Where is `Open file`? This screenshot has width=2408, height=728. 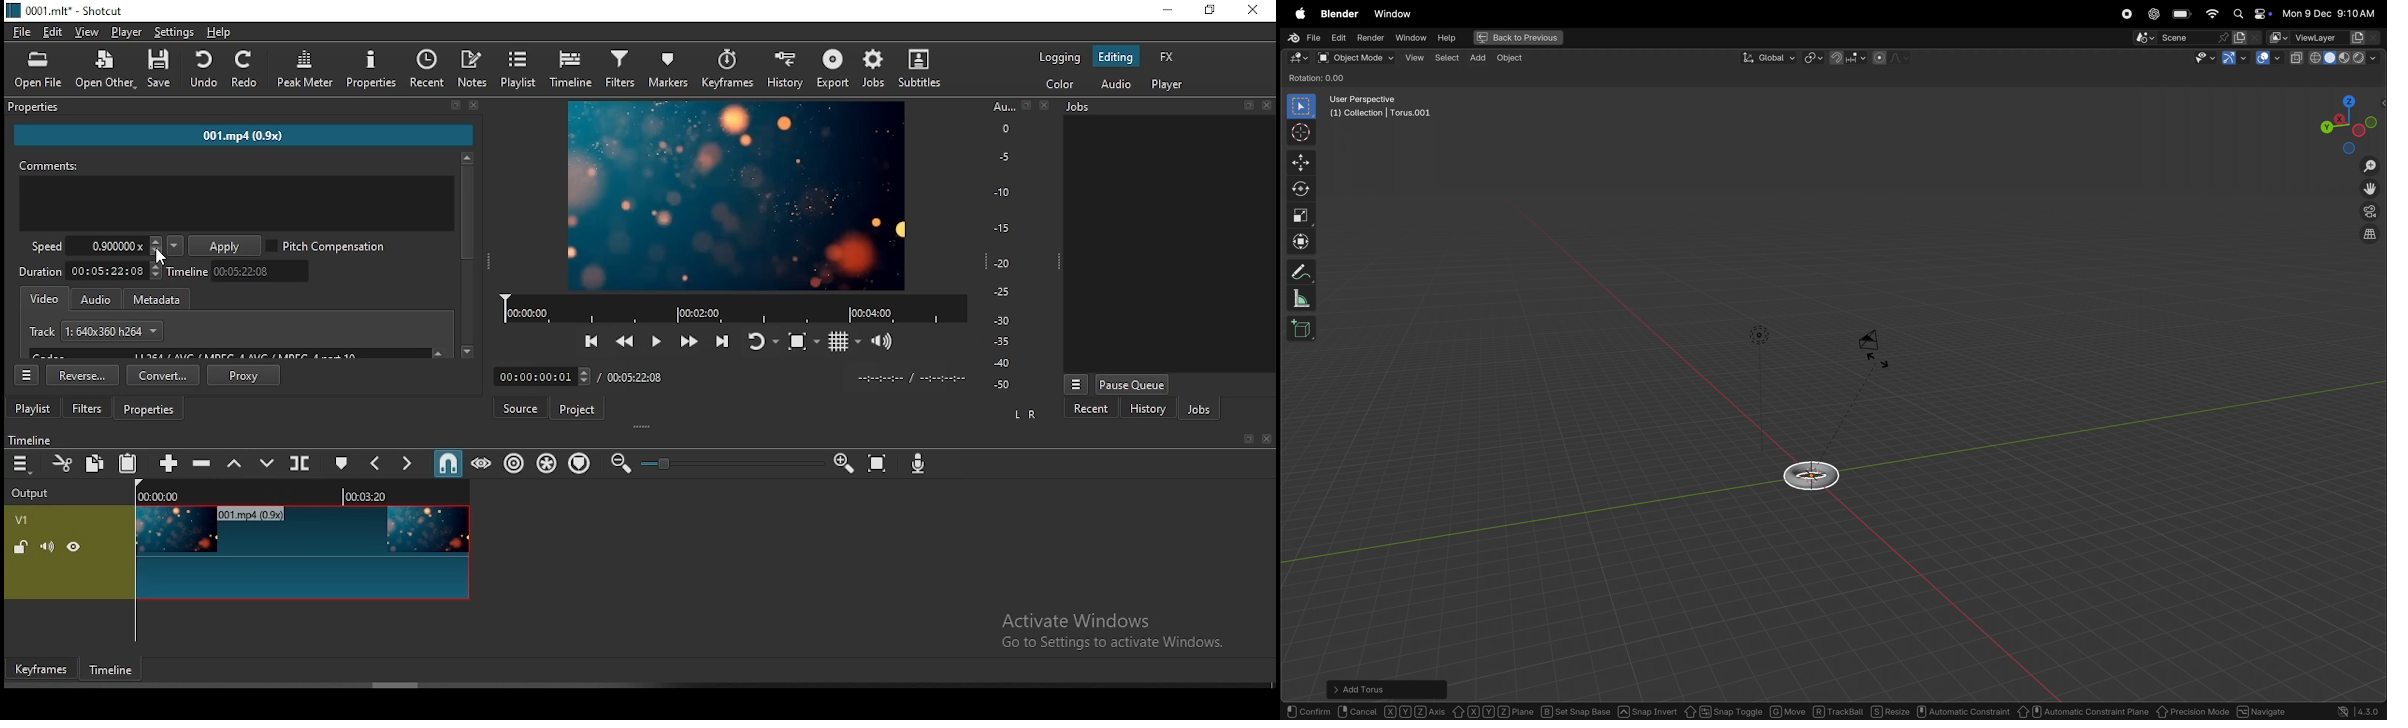
Open file is located at coordinates (36, 70).